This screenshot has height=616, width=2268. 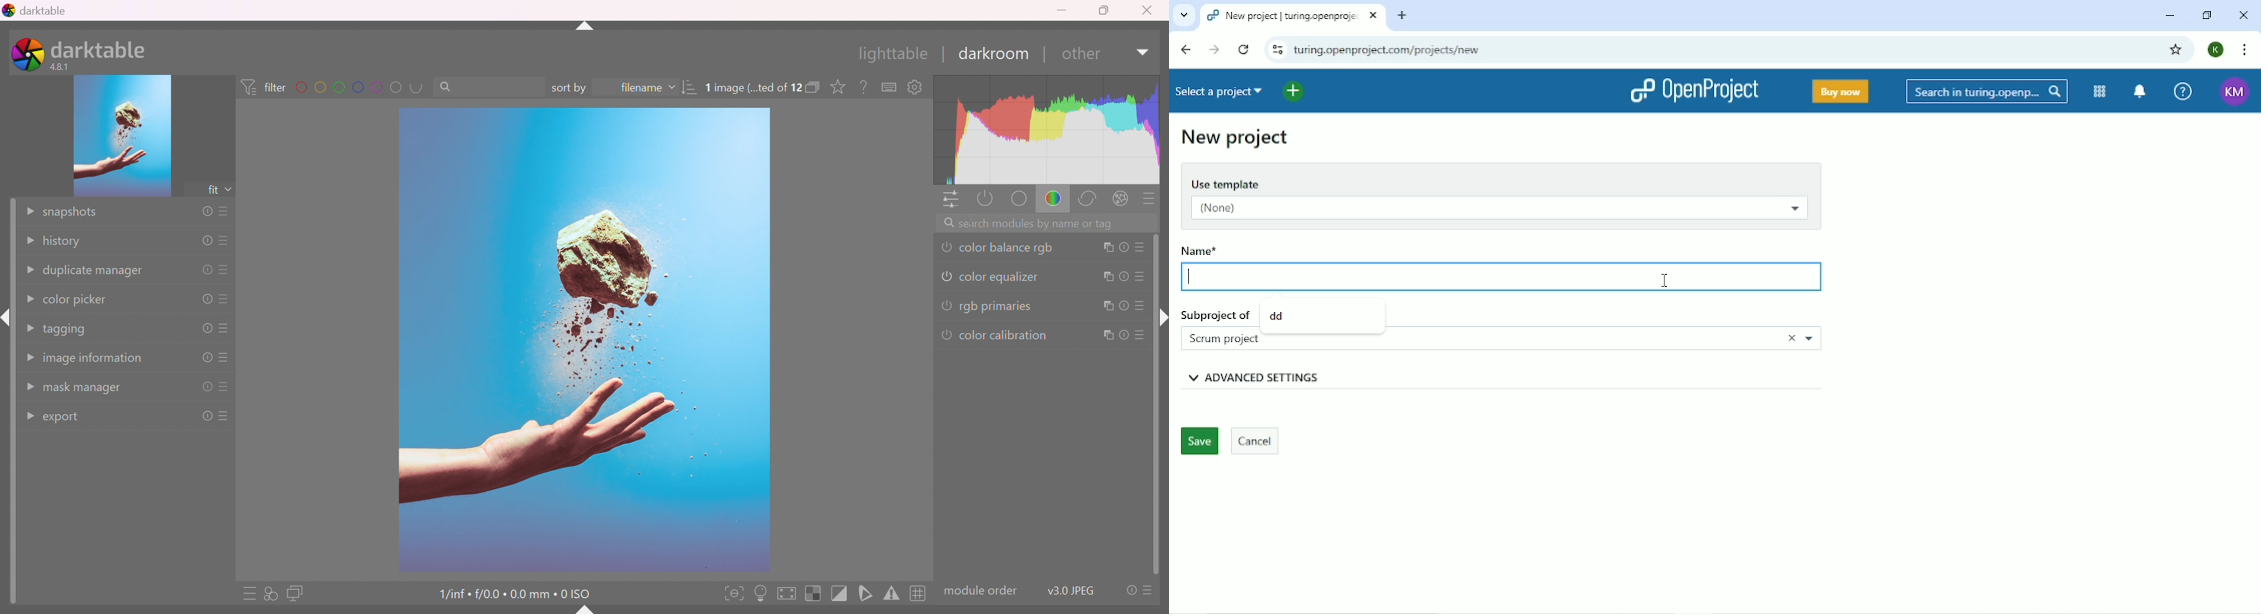 What do you see at coordinates (1011, 247) in the screenshot?
I see `color balance rgb` at bounding box center [1011, 247].